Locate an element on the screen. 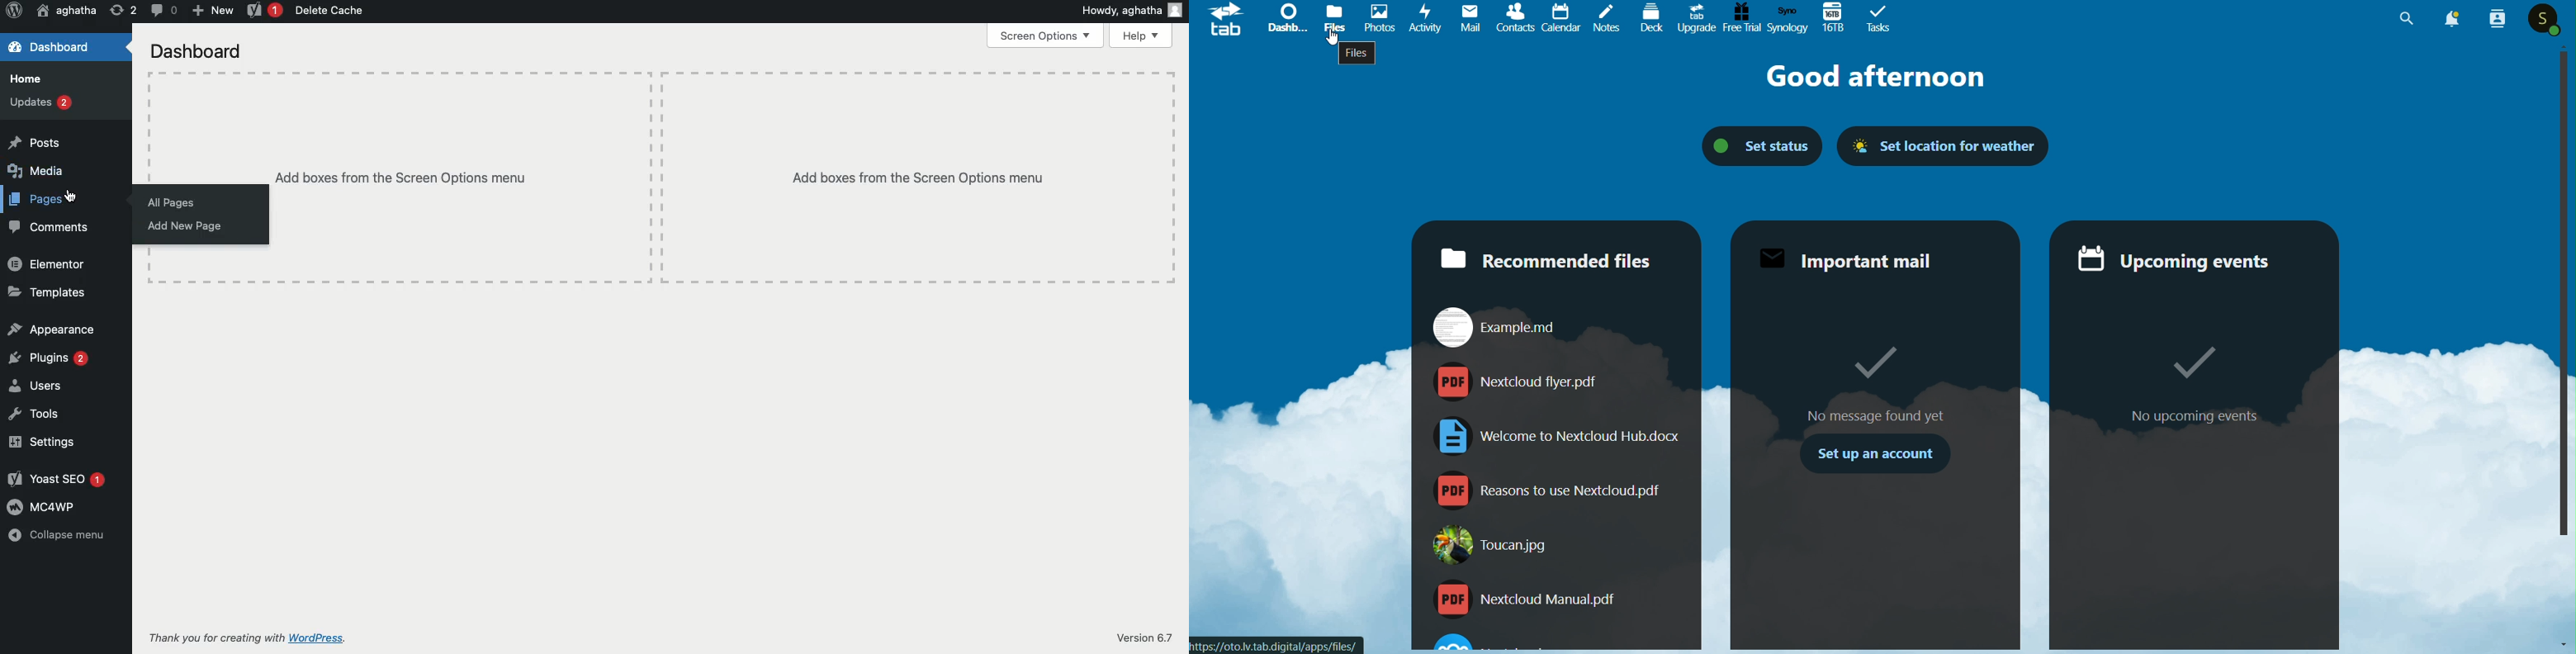  Photos is located at coordinates (1377, 18).